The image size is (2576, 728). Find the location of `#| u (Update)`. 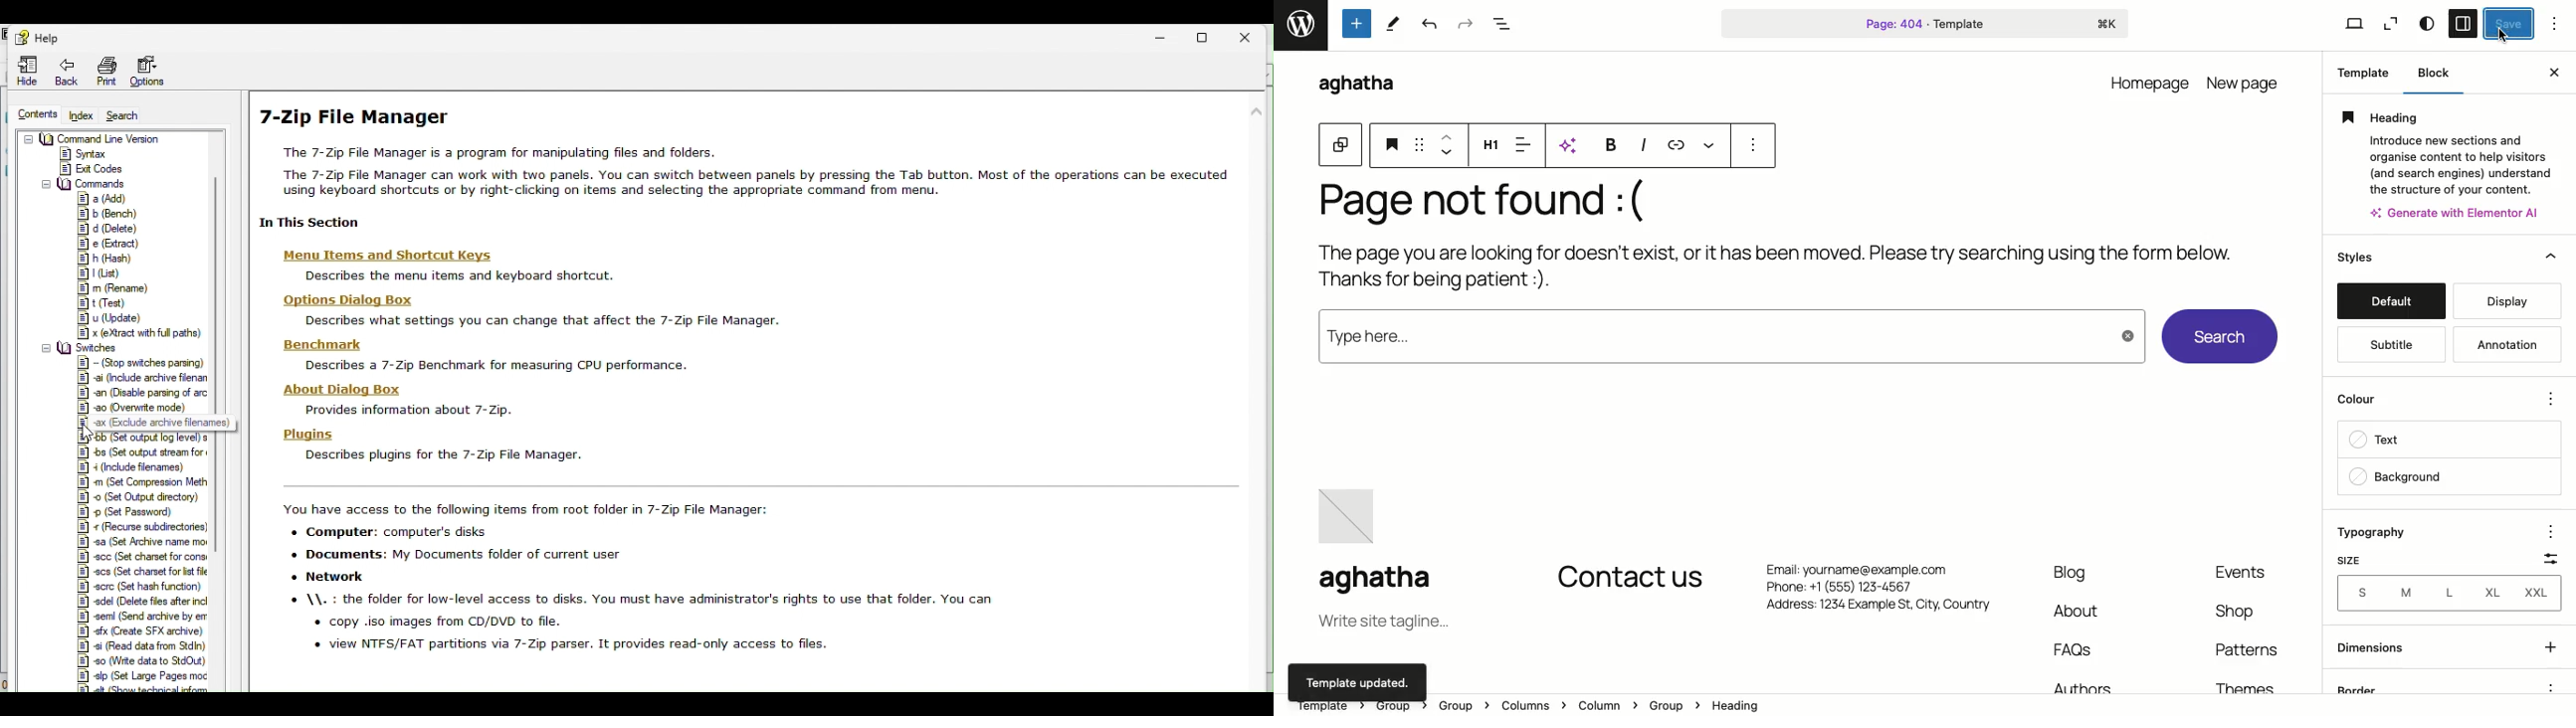

#| u (Update) is located at coordinates (117, 319).